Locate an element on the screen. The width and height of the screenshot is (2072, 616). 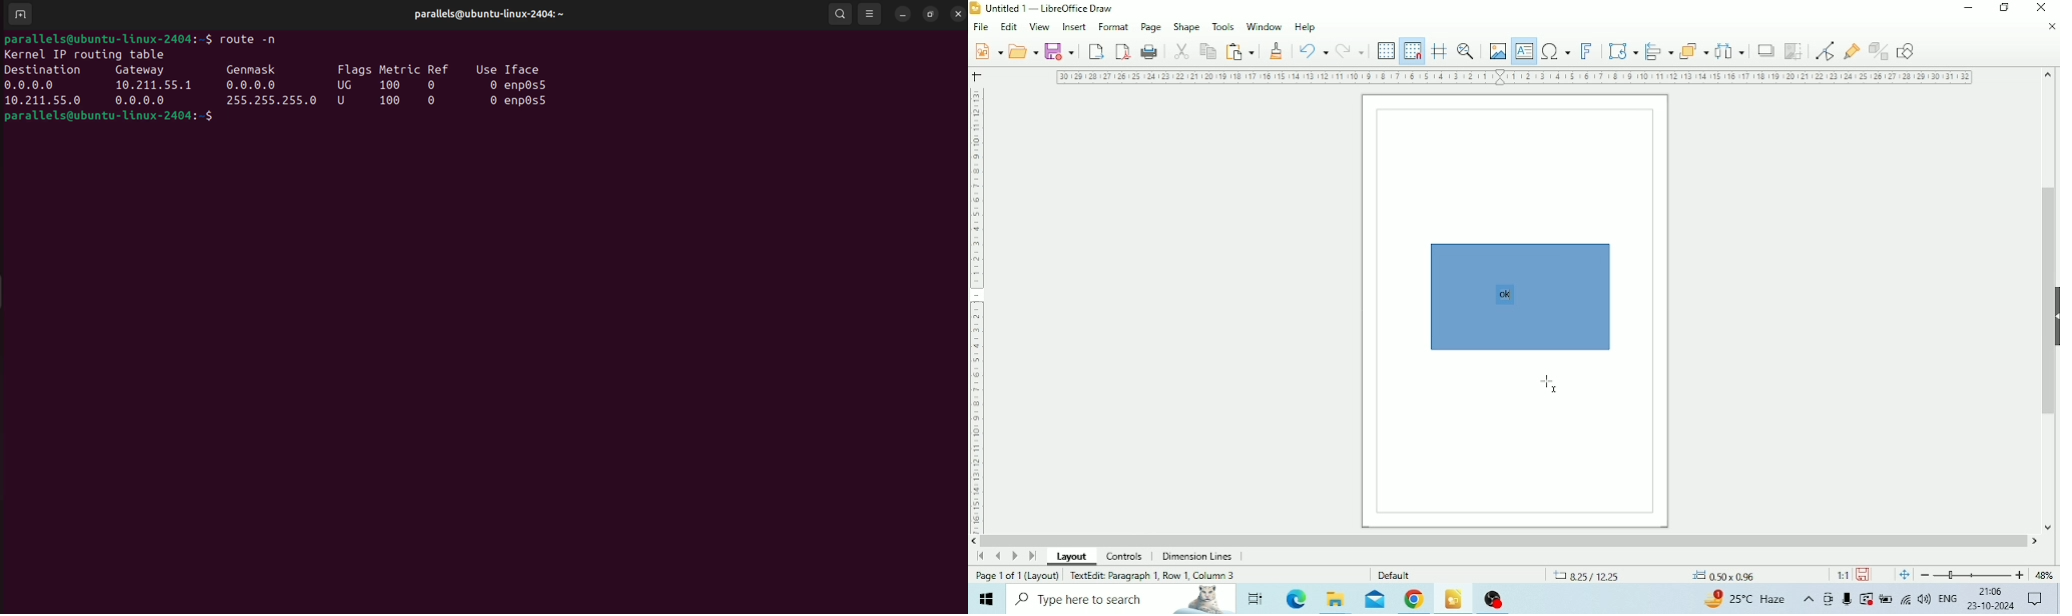
Format is located at coordinates (1113, 26).